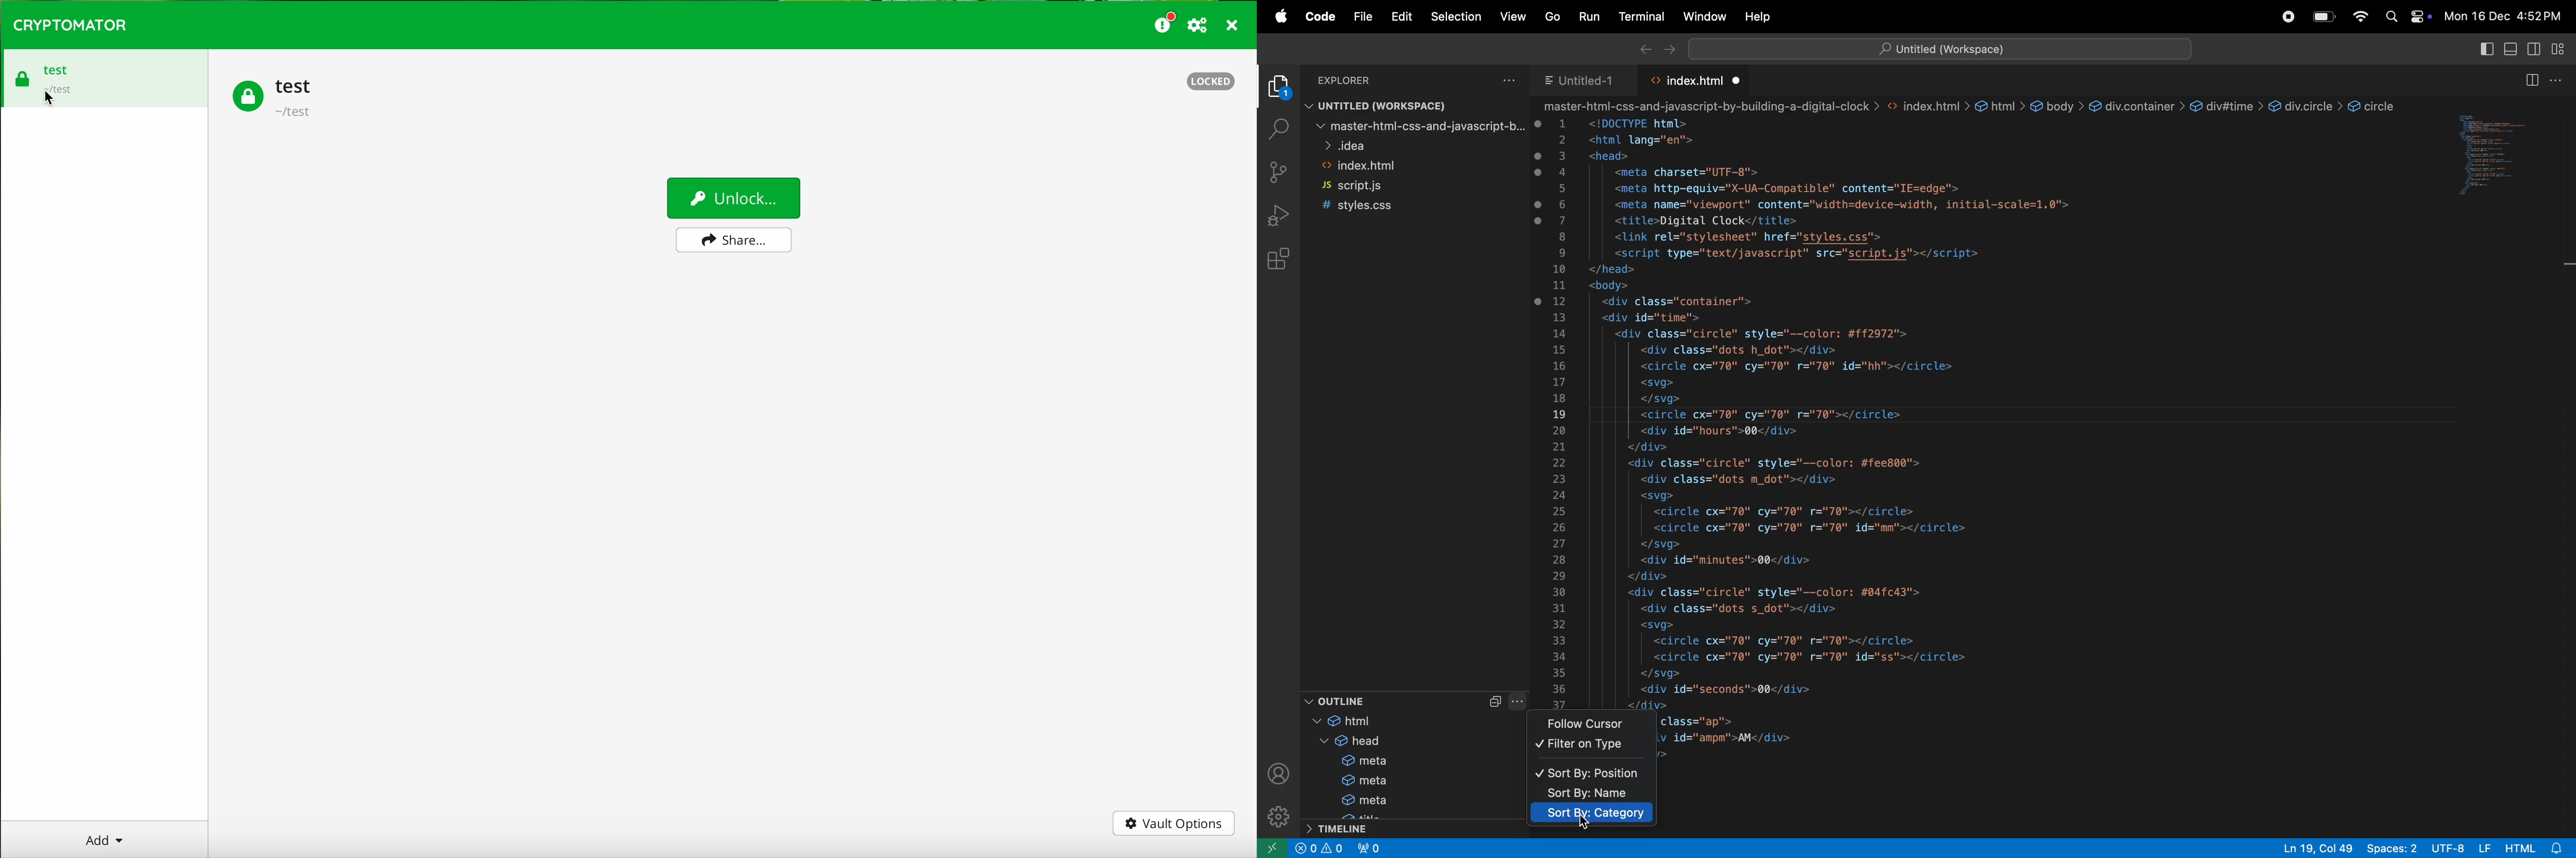 Image resolution: width=2576 pixels, height=868 pixels. What do you see at coordinates (1278, 774) in the screenshot?
I see `profile` at bounding box center [1278, 774].